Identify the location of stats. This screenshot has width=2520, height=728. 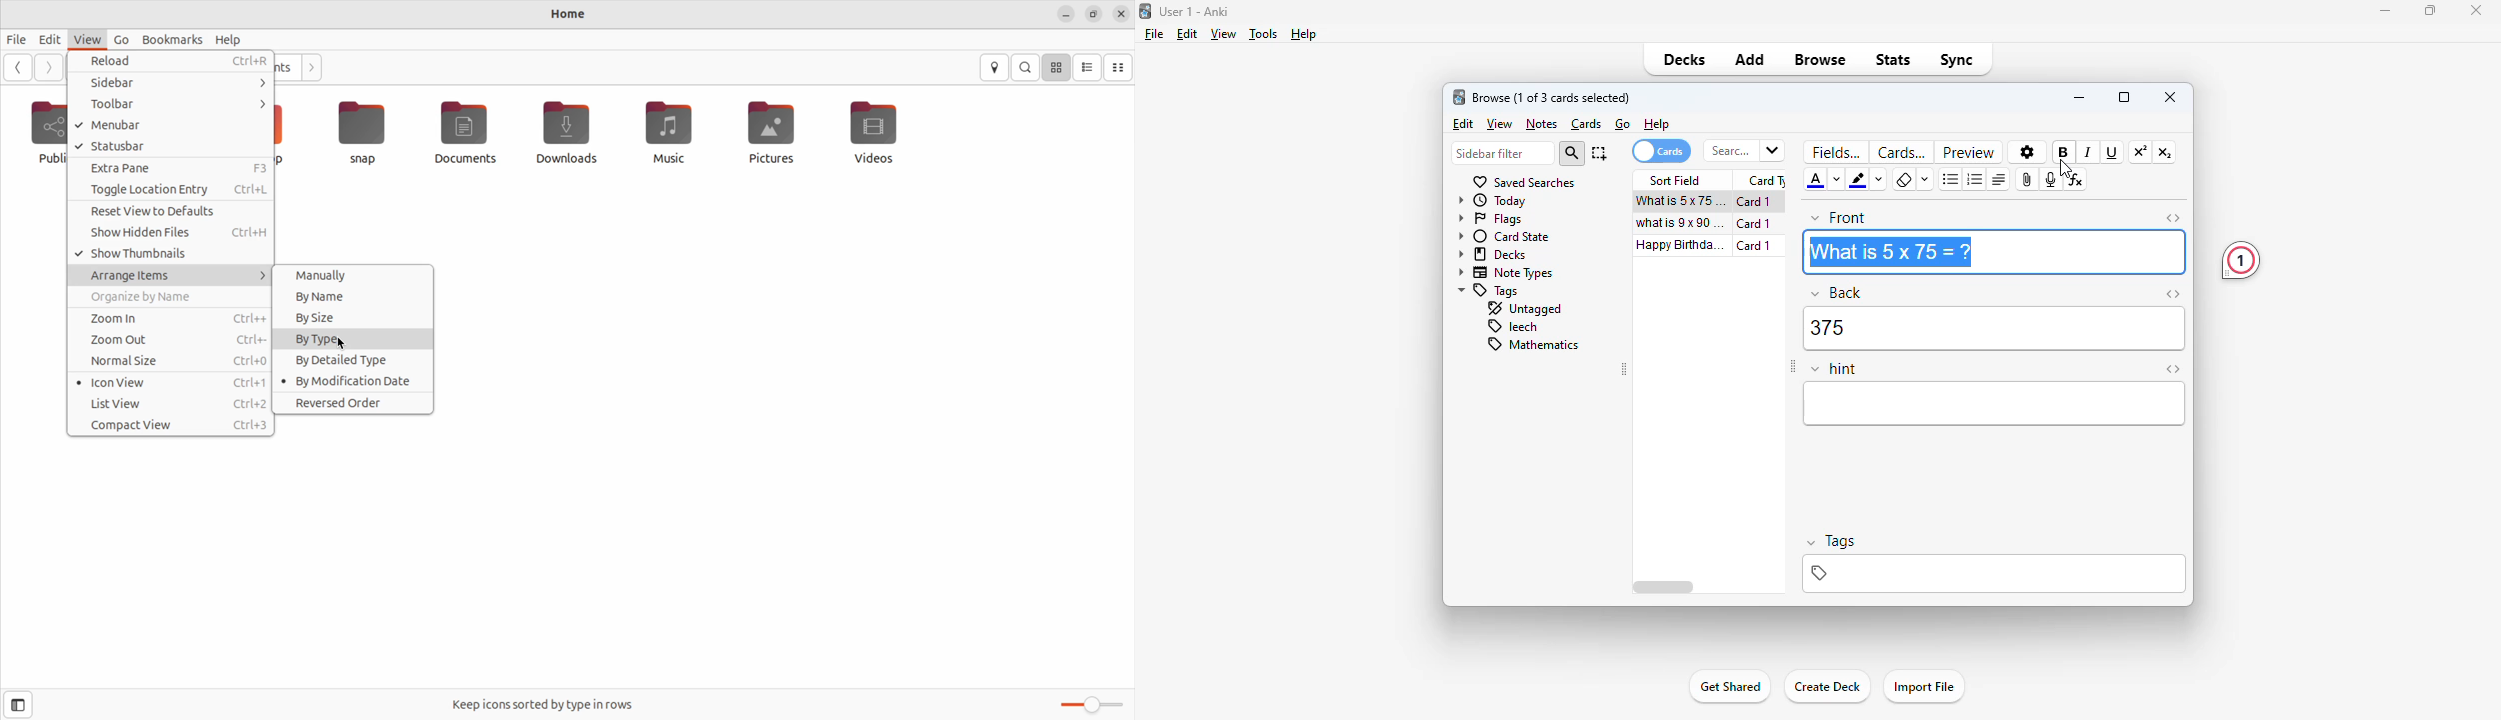
(1893, 61).